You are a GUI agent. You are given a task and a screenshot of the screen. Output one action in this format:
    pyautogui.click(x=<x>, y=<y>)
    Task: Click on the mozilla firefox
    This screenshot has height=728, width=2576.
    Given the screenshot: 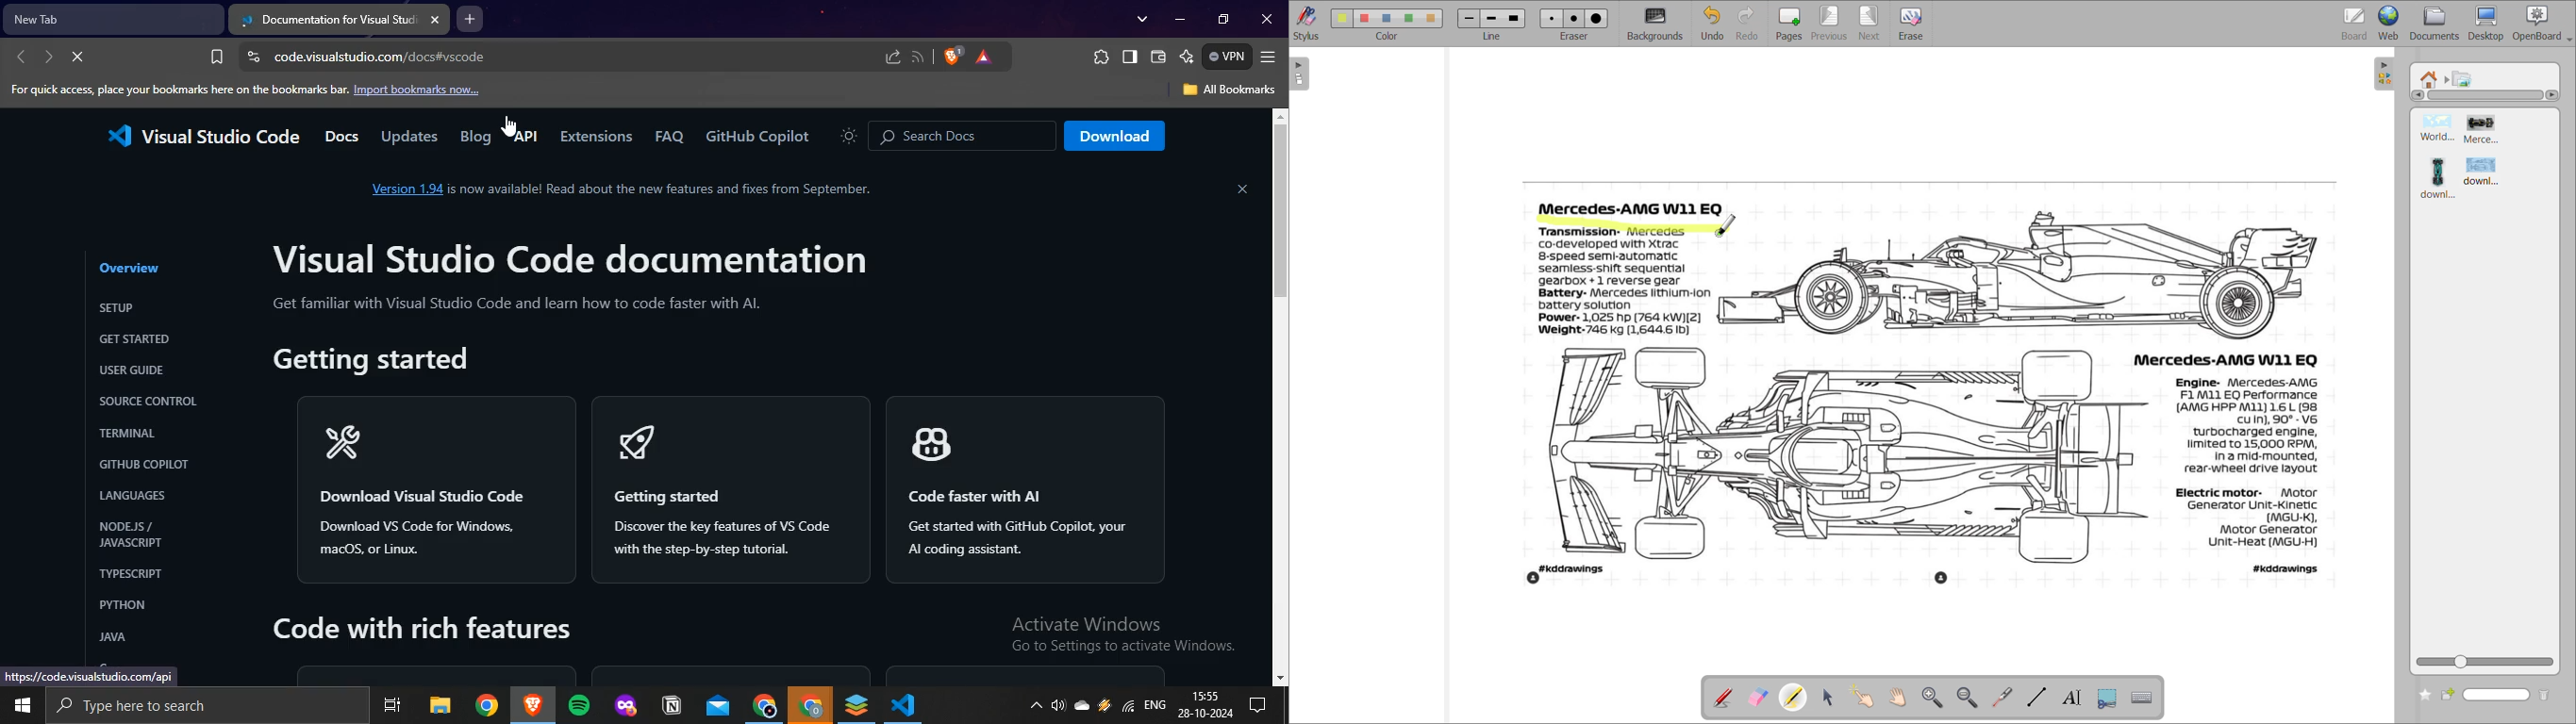 What is the action you would take?
    pyautogui.click(x=624, y=706)
    